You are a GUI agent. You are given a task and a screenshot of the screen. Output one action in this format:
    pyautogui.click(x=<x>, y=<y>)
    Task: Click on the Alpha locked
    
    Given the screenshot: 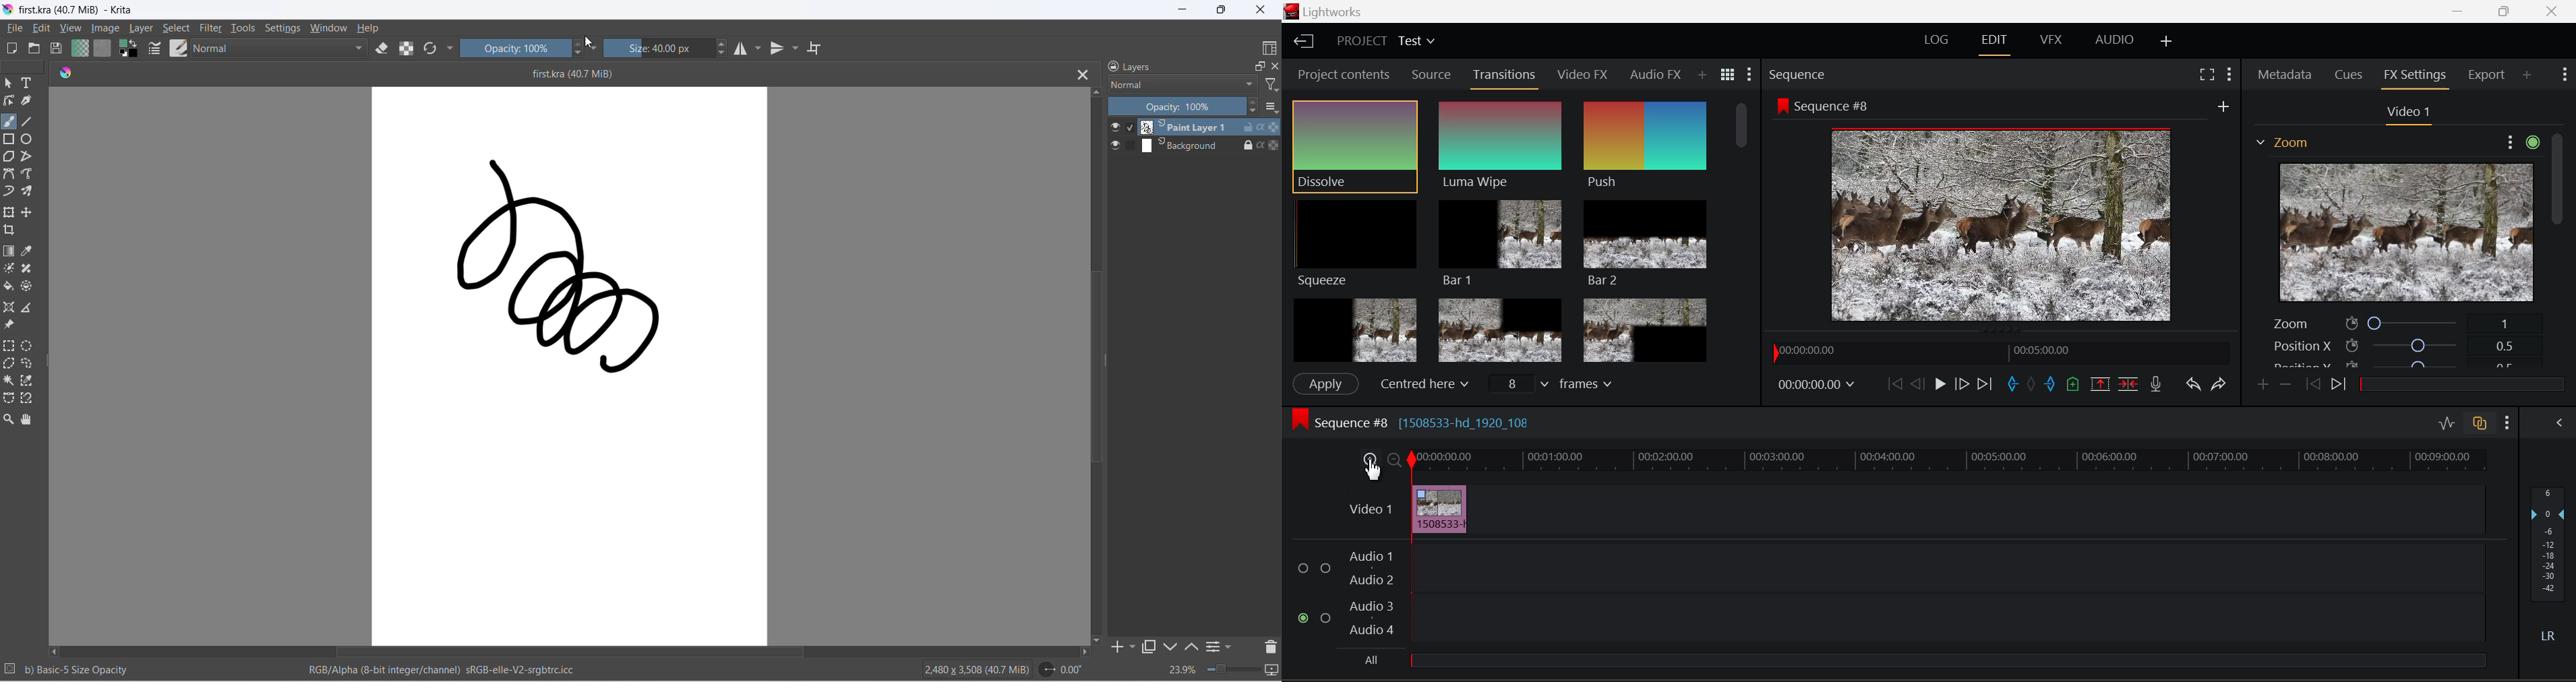 What is the action you would take?
    pyautogui.click(x=1273, y=145)
    